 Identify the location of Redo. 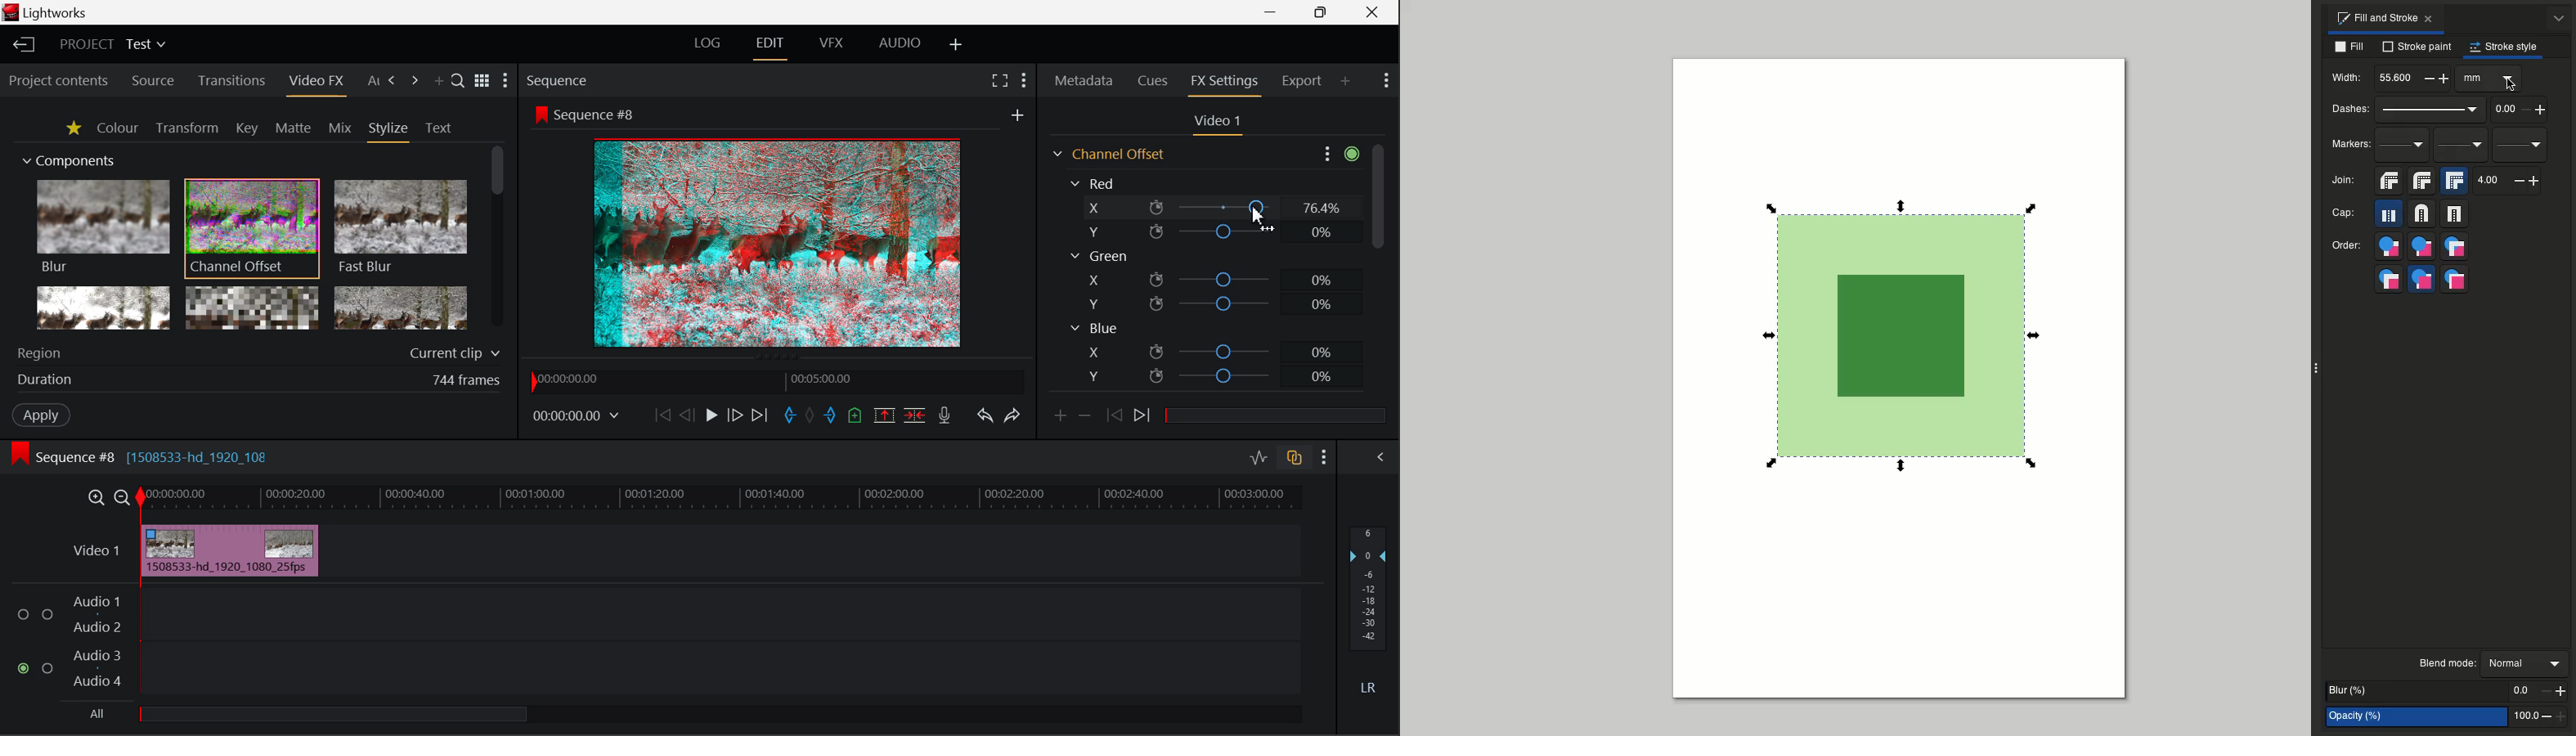
(1014, 418).